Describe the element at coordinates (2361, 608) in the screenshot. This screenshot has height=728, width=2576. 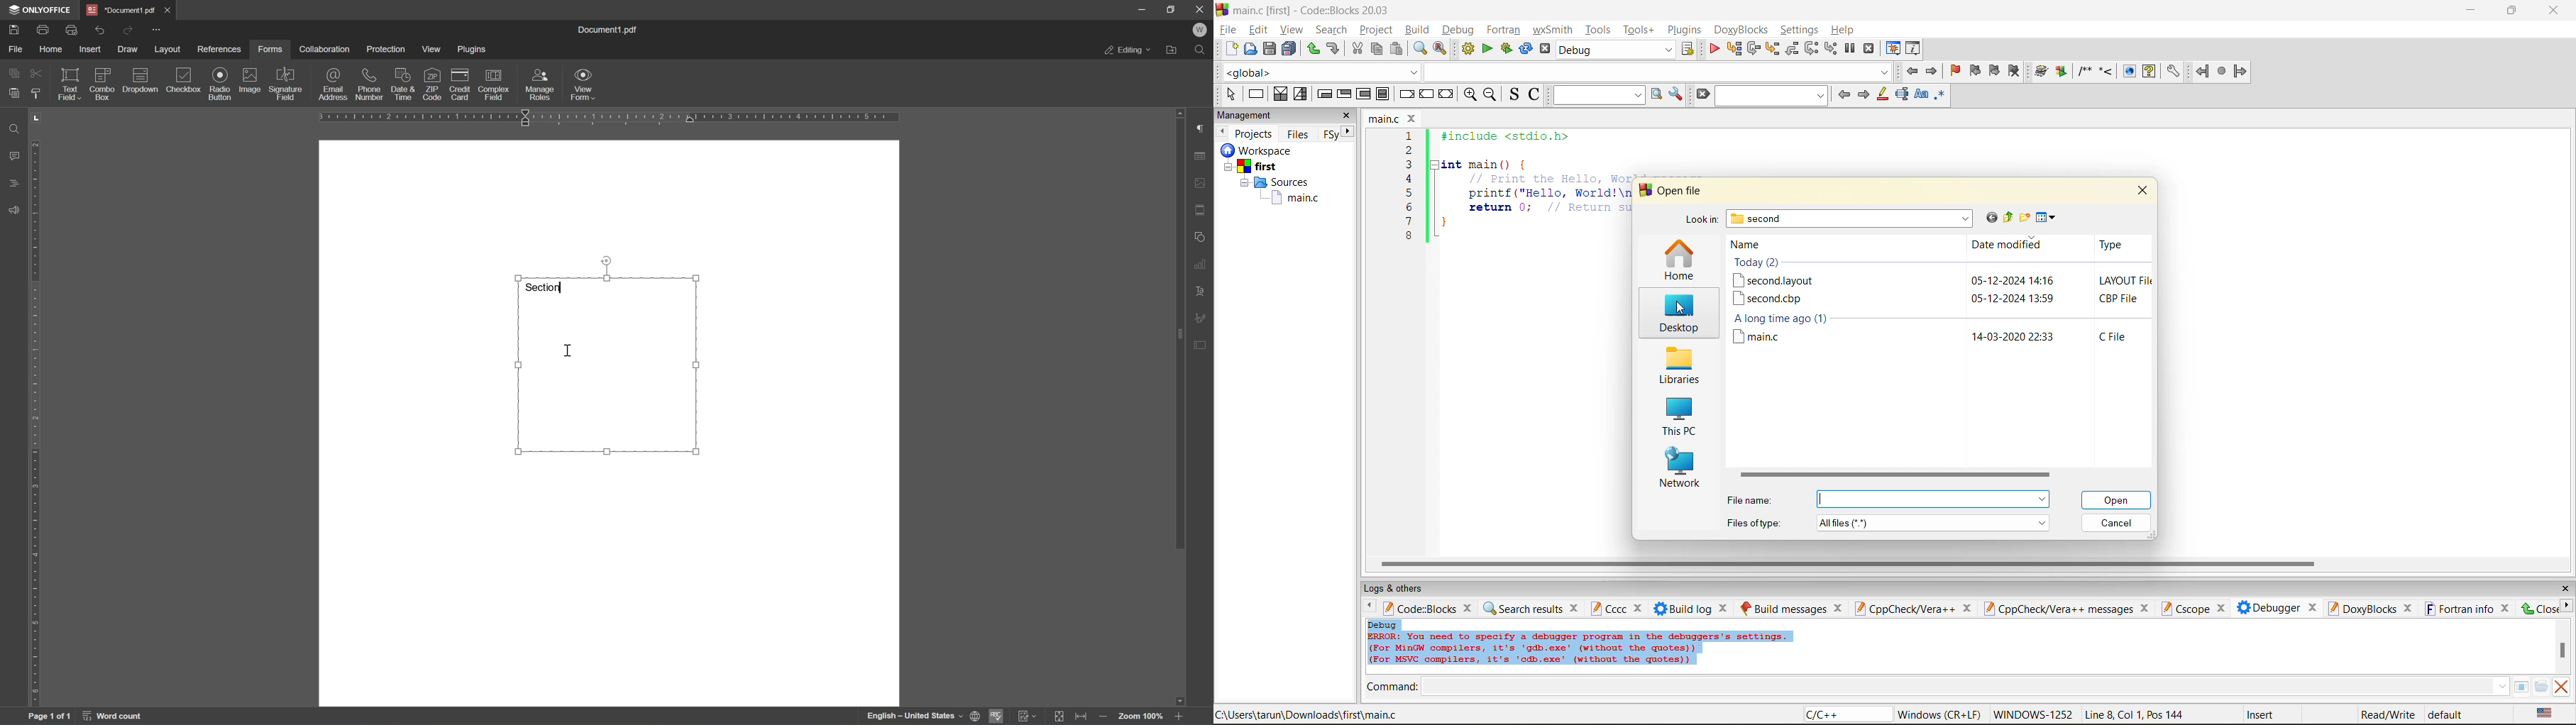
I see `doxyblocks` at that location.